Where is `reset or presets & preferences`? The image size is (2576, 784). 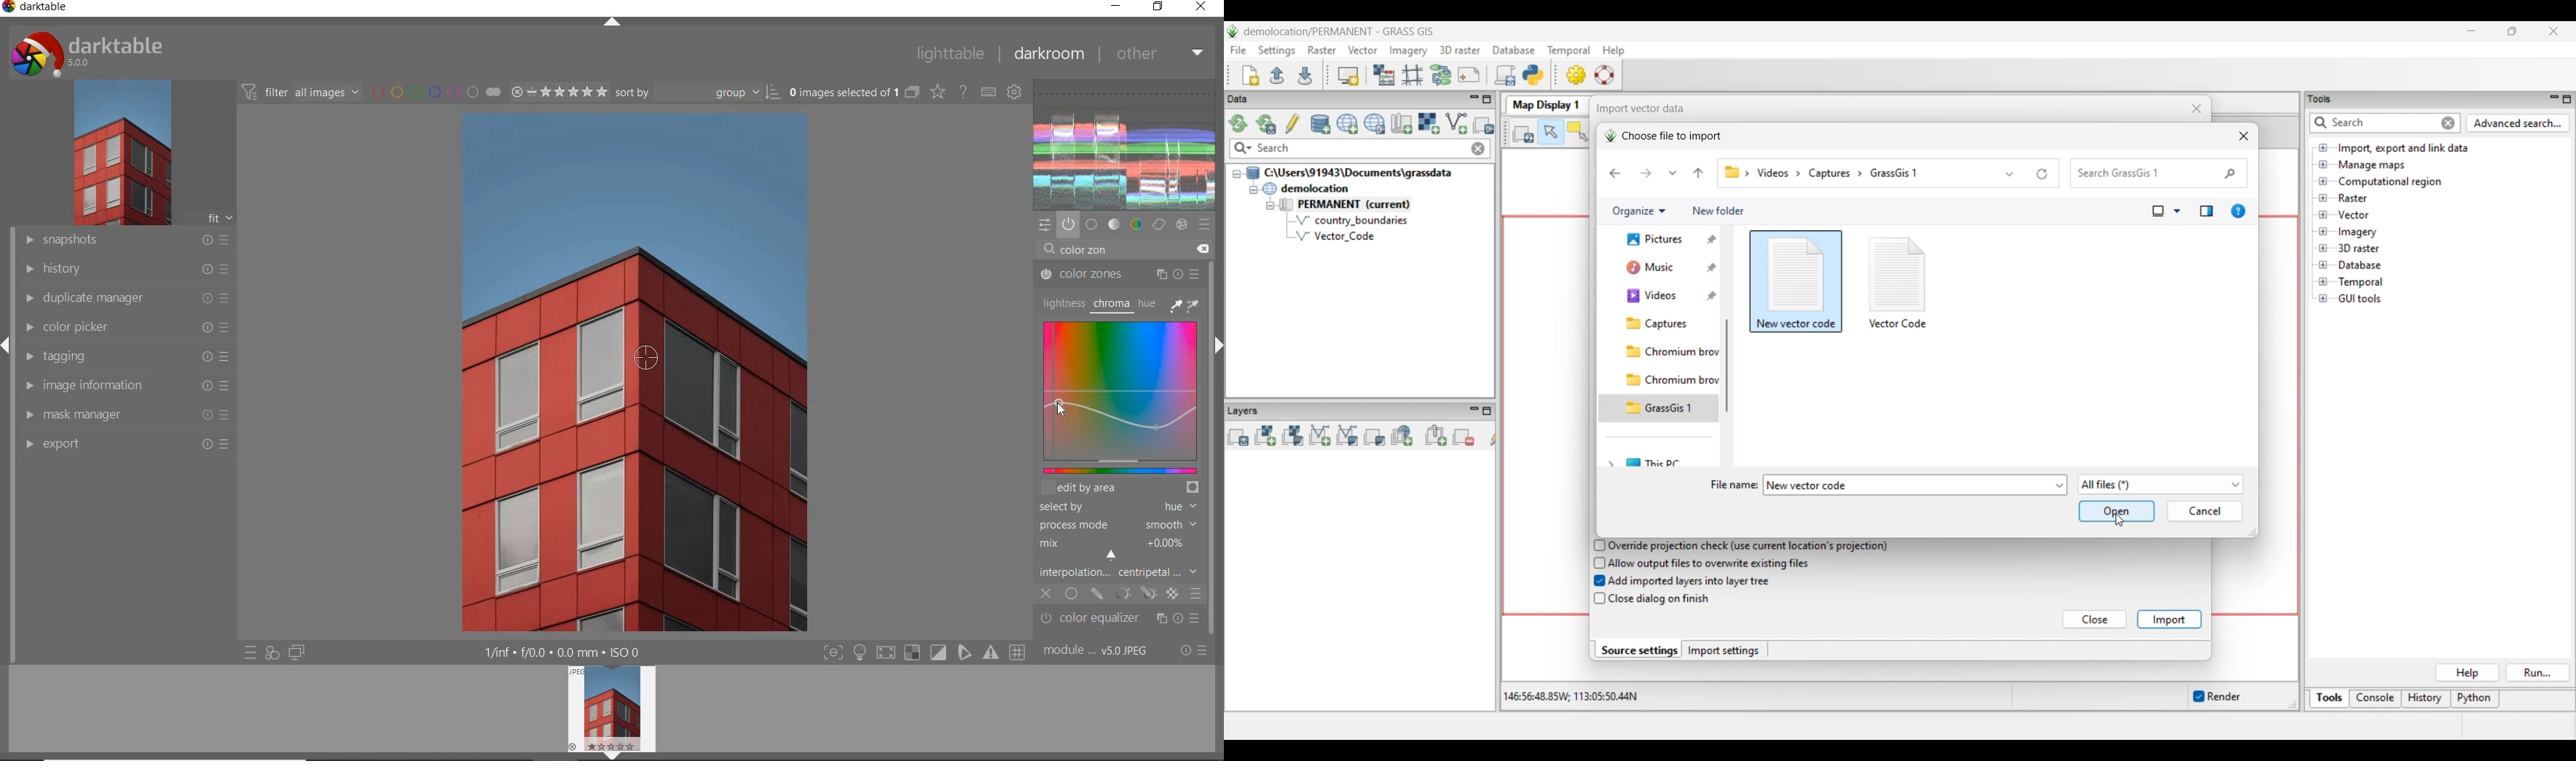
reset or presets & preferences is located at coordinates (1193, 652).